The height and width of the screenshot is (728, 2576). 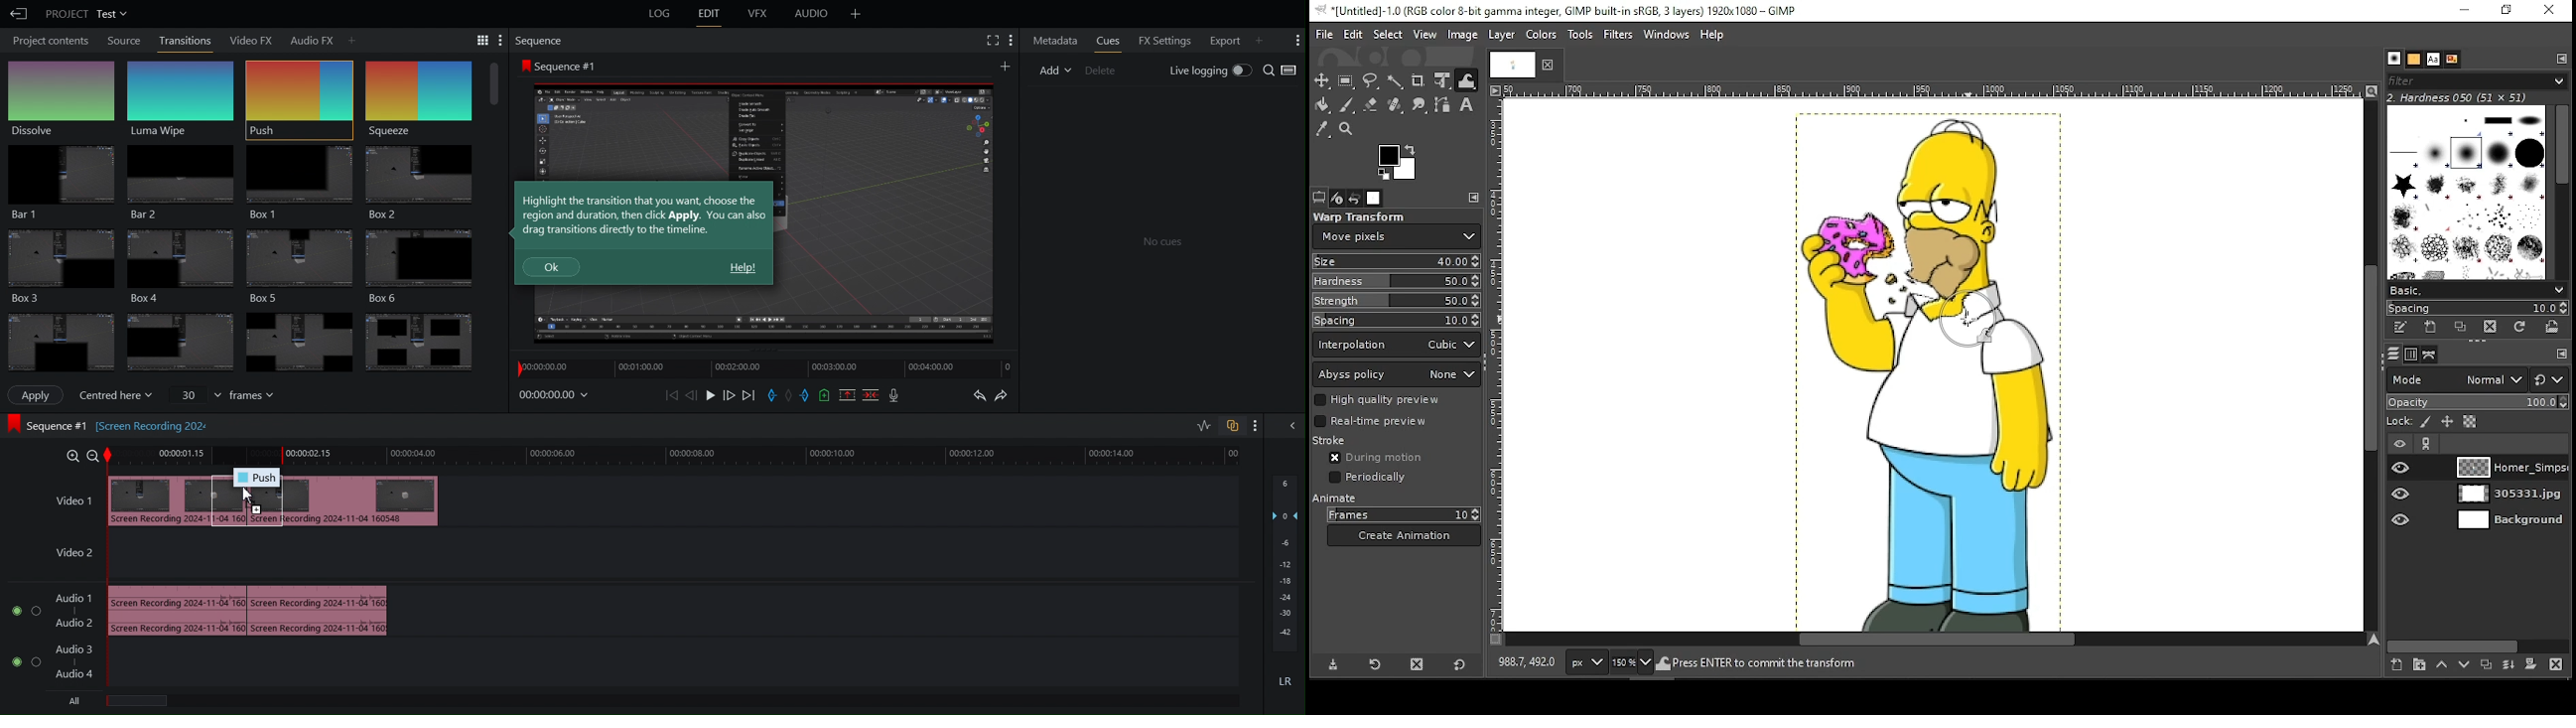 What do you see at coordinates (1419, 80) in the screenshot?
I see `crop tool` at bounding box center [1419, 80].